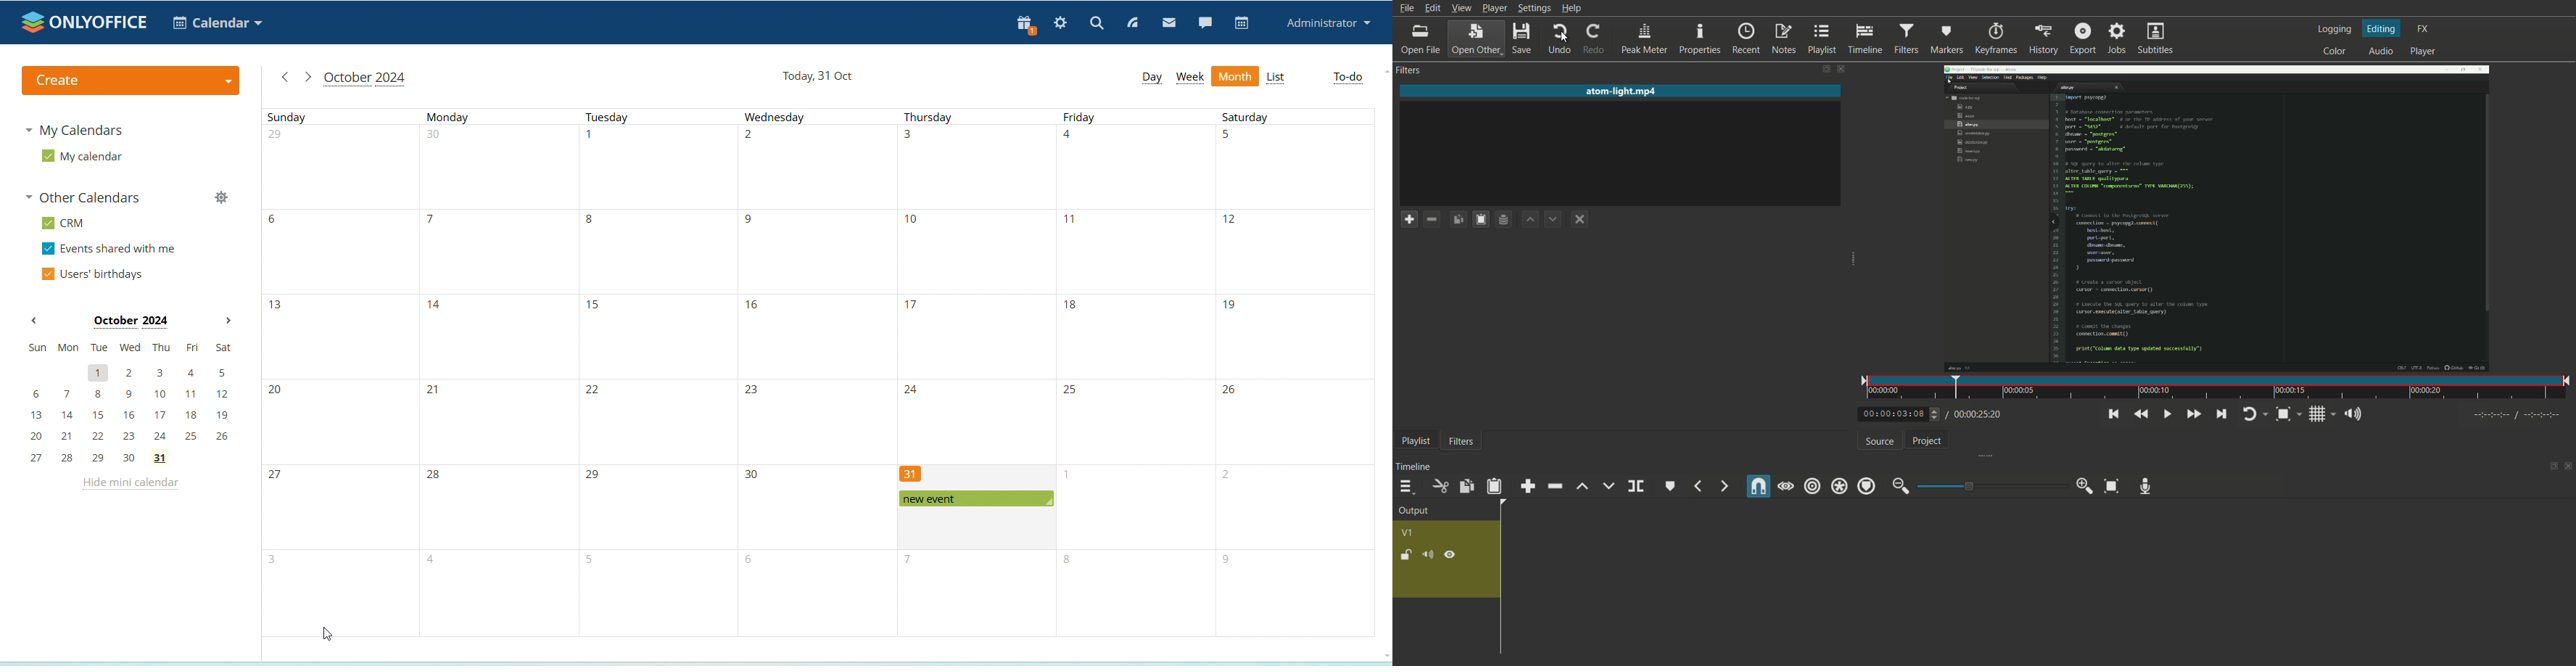 The width and height of the screenshot is (2576, 672). What do you see at coordinates (1236, 77) in the screenshot?
I see `month view` at bounding box center [1236, 77].